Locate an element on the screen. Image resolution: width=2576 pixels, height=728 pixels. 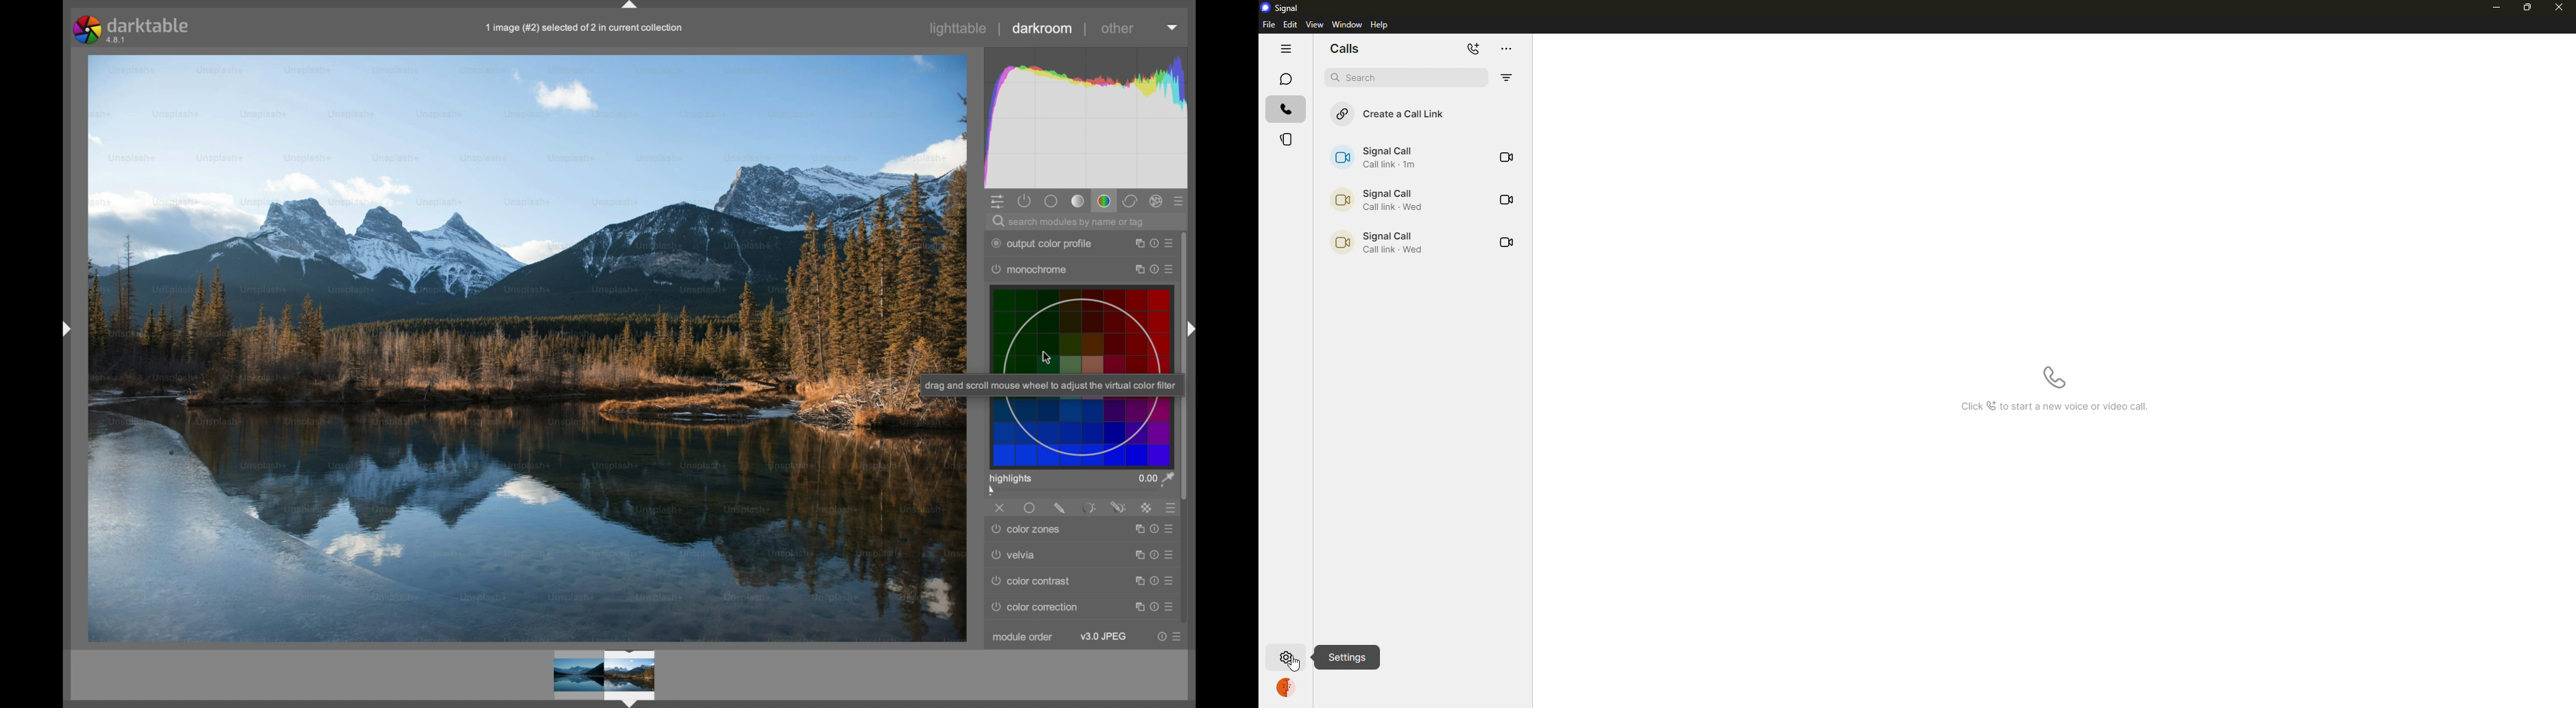
search for modules by name or tag is located at coordinates (1077, 222).